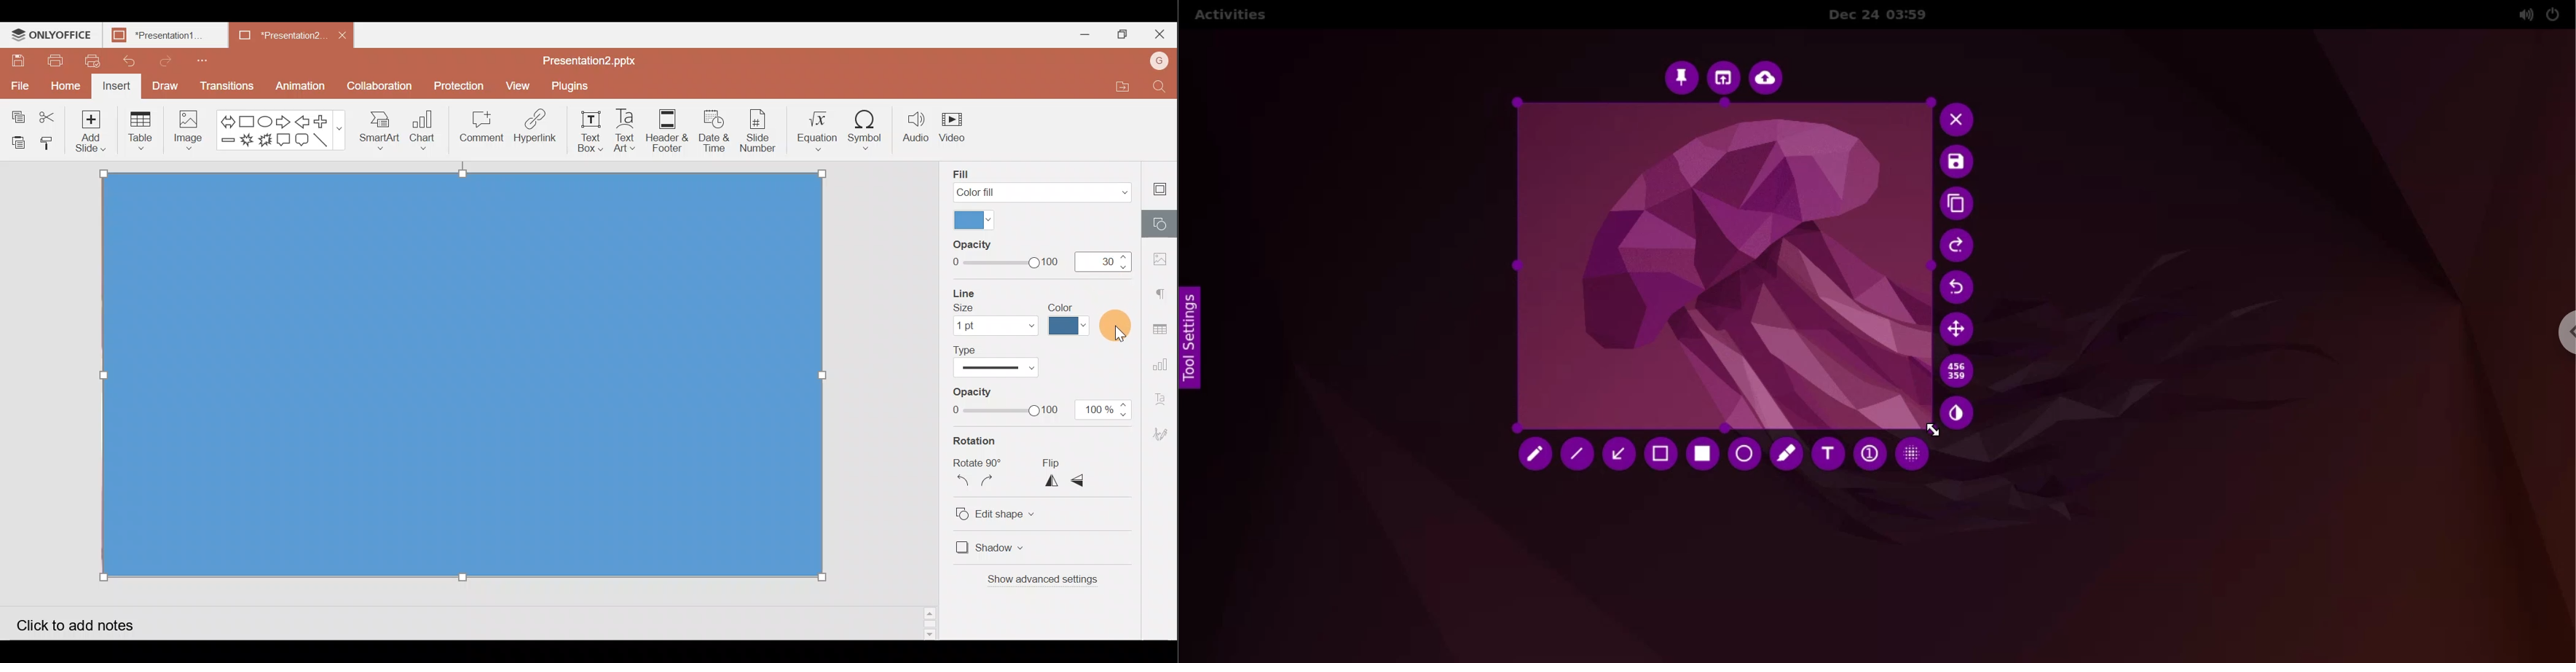  I want to click on Slide settings, so click(1163, 185).